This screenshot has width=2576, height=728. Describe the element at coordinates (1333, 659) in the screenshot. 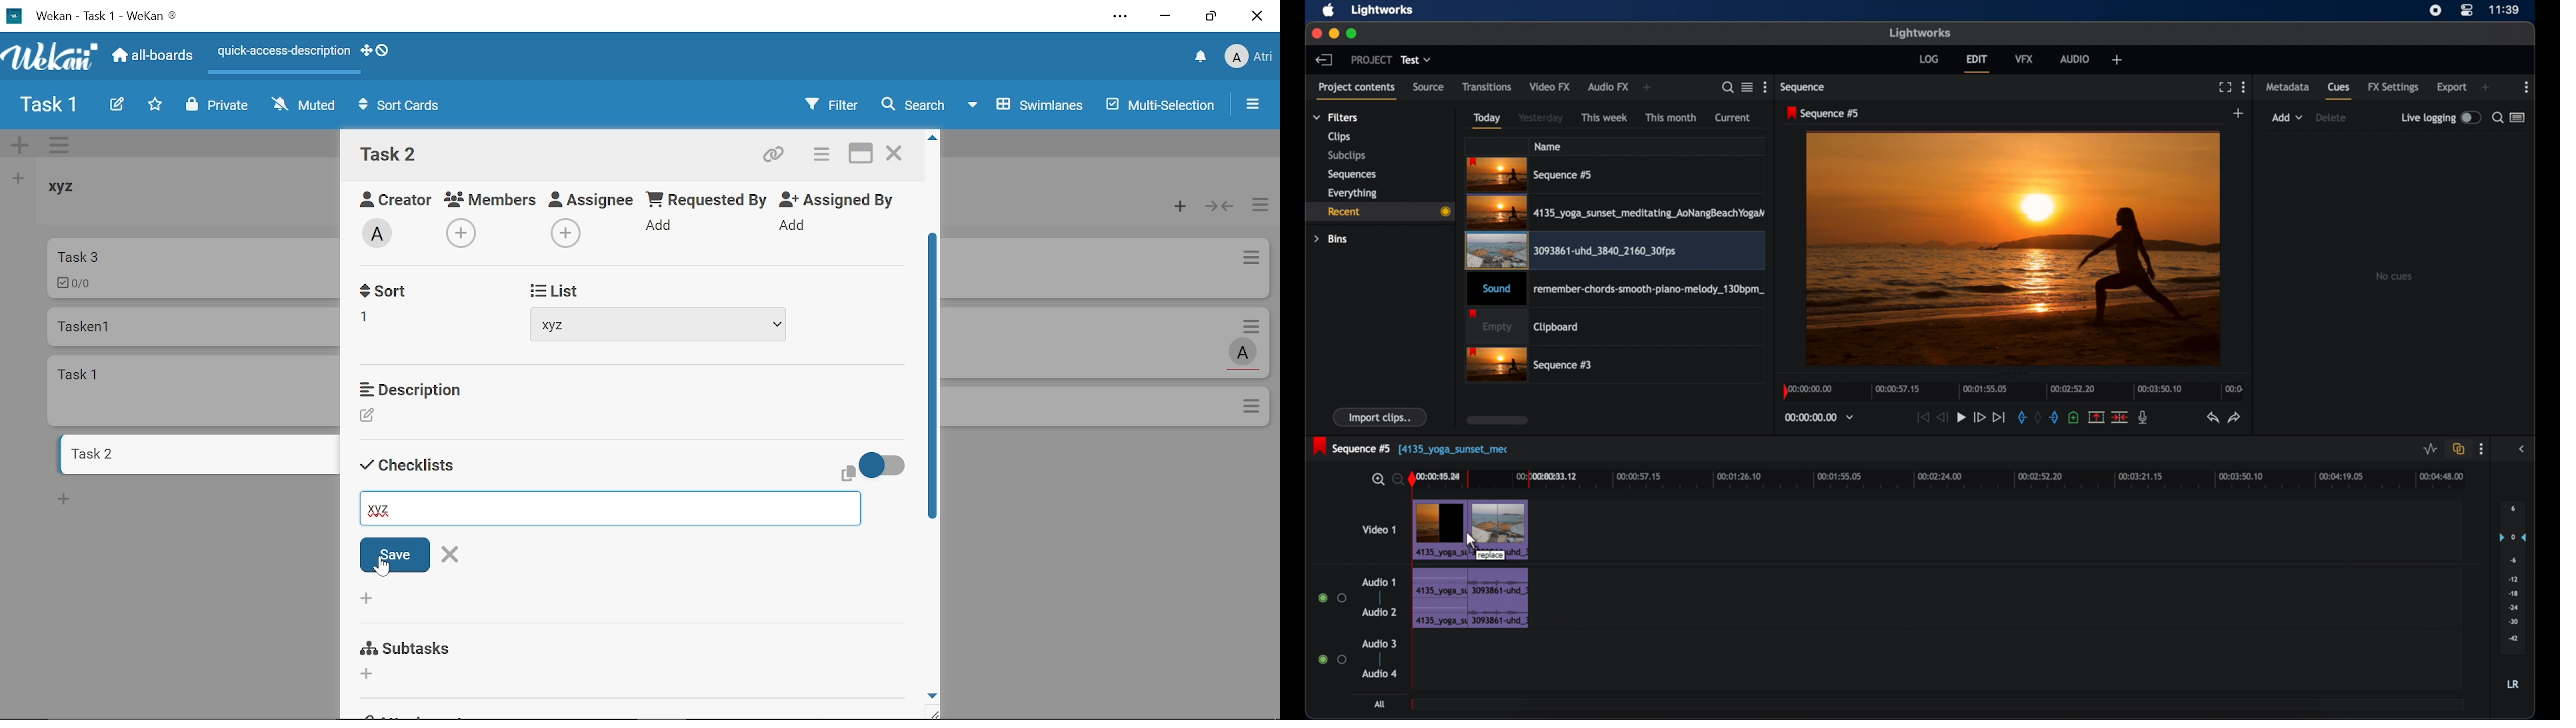

I see `radio  buttons` at that location.